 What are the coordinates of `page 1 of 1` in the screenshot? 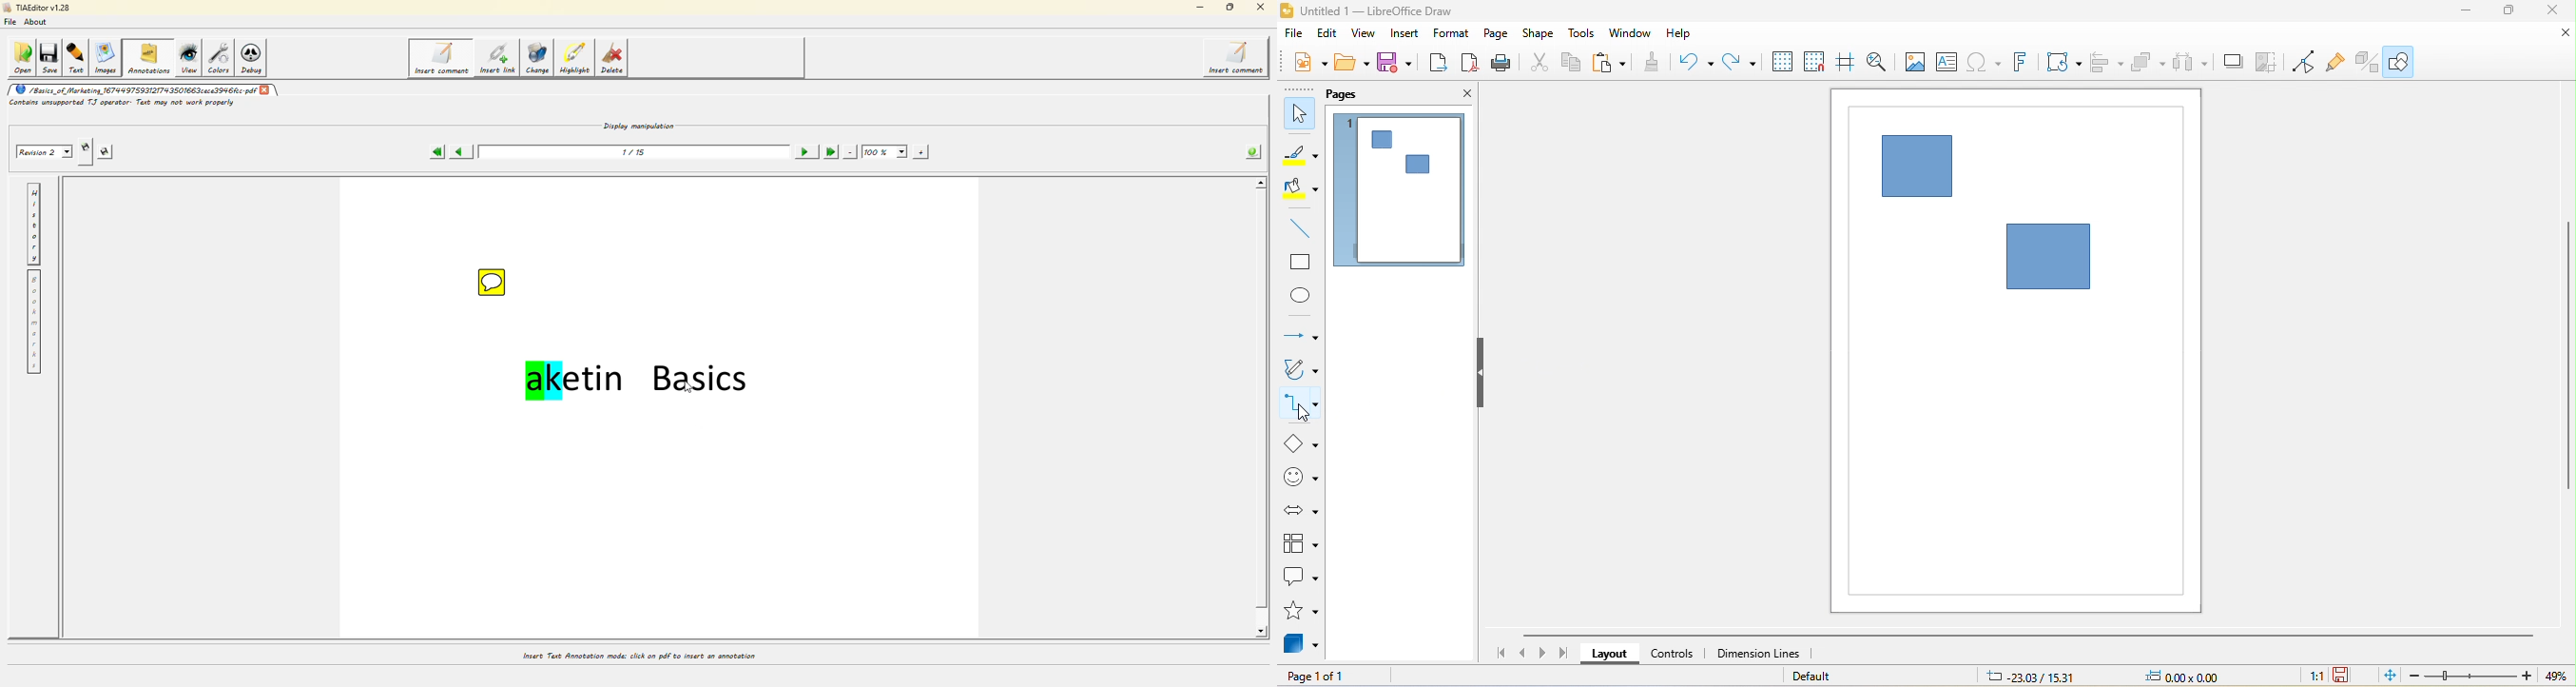 It's located at (1328, 675).